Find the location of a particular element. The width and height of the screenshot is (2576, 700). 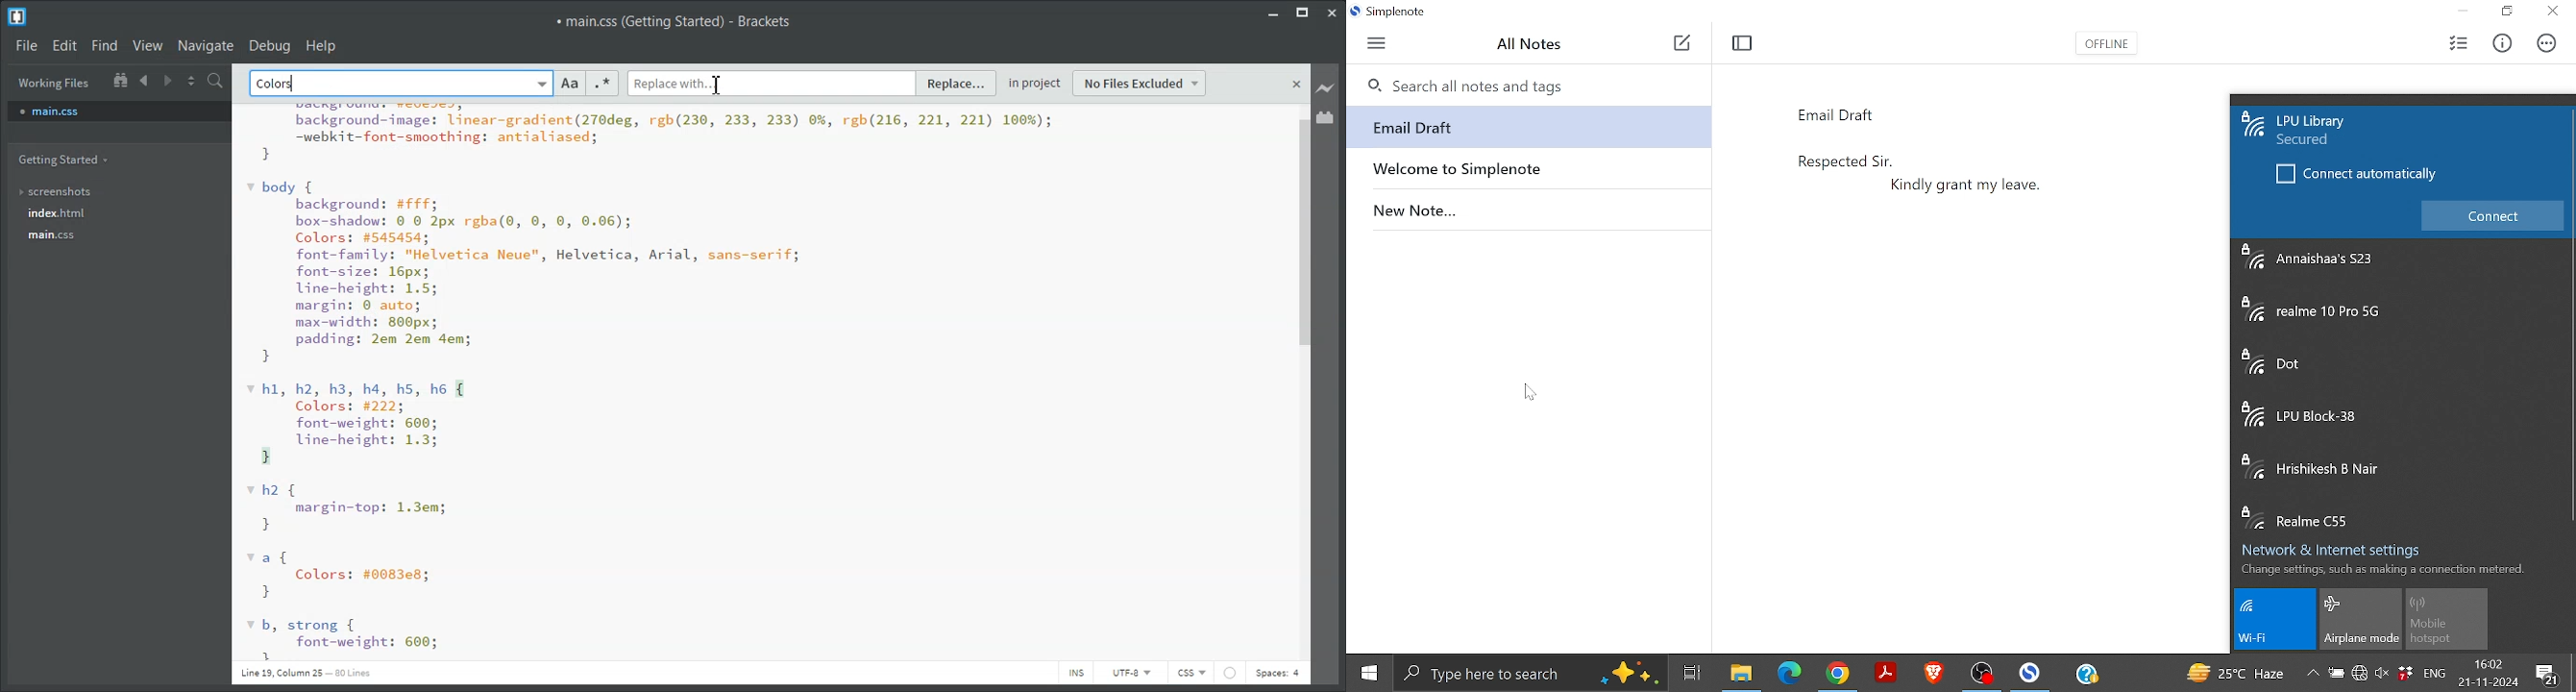

View is located at coordinates (148, 45).